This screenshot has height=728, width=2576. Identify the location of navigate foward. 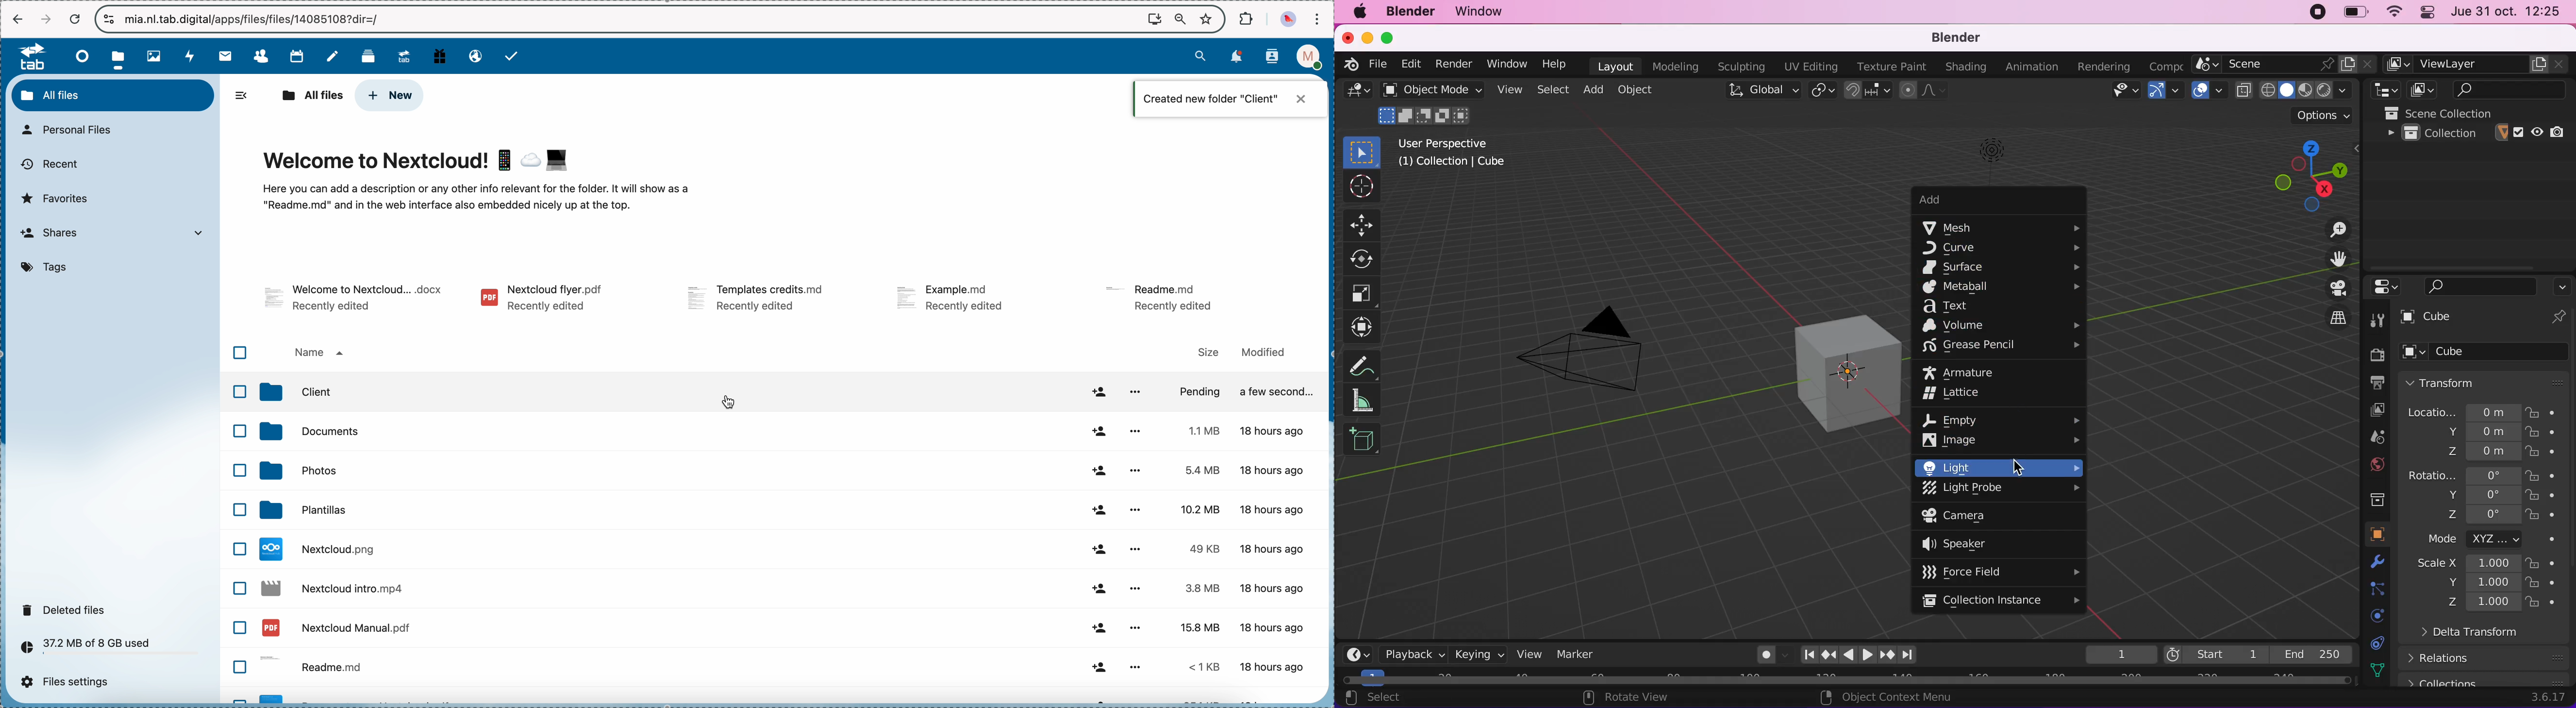
(46, 19).